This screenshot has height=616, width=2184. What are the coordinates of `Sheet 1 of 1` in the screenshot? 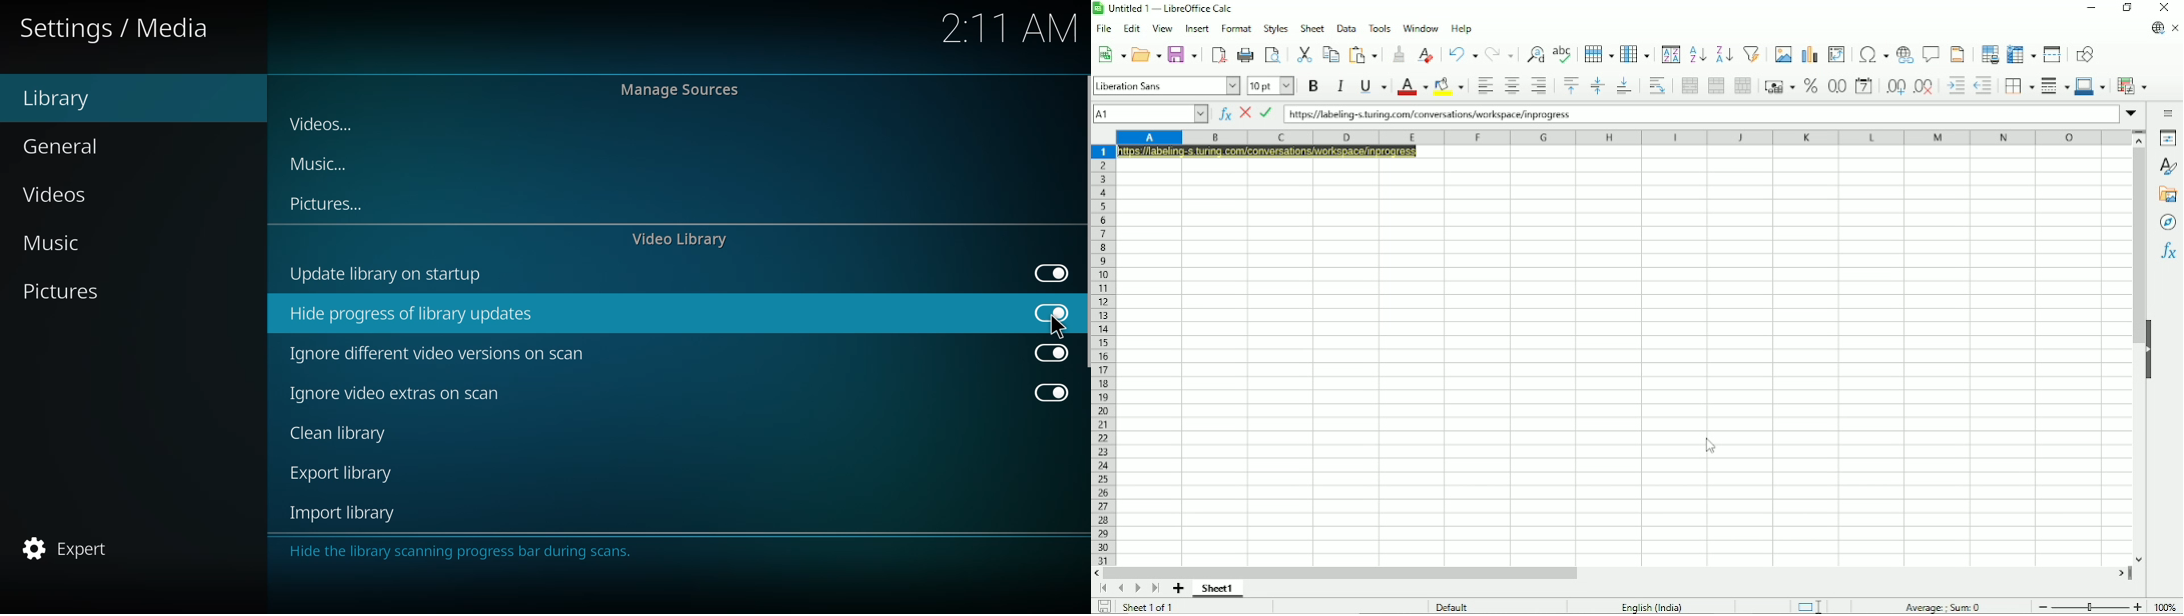 It's located at (1151, 608).